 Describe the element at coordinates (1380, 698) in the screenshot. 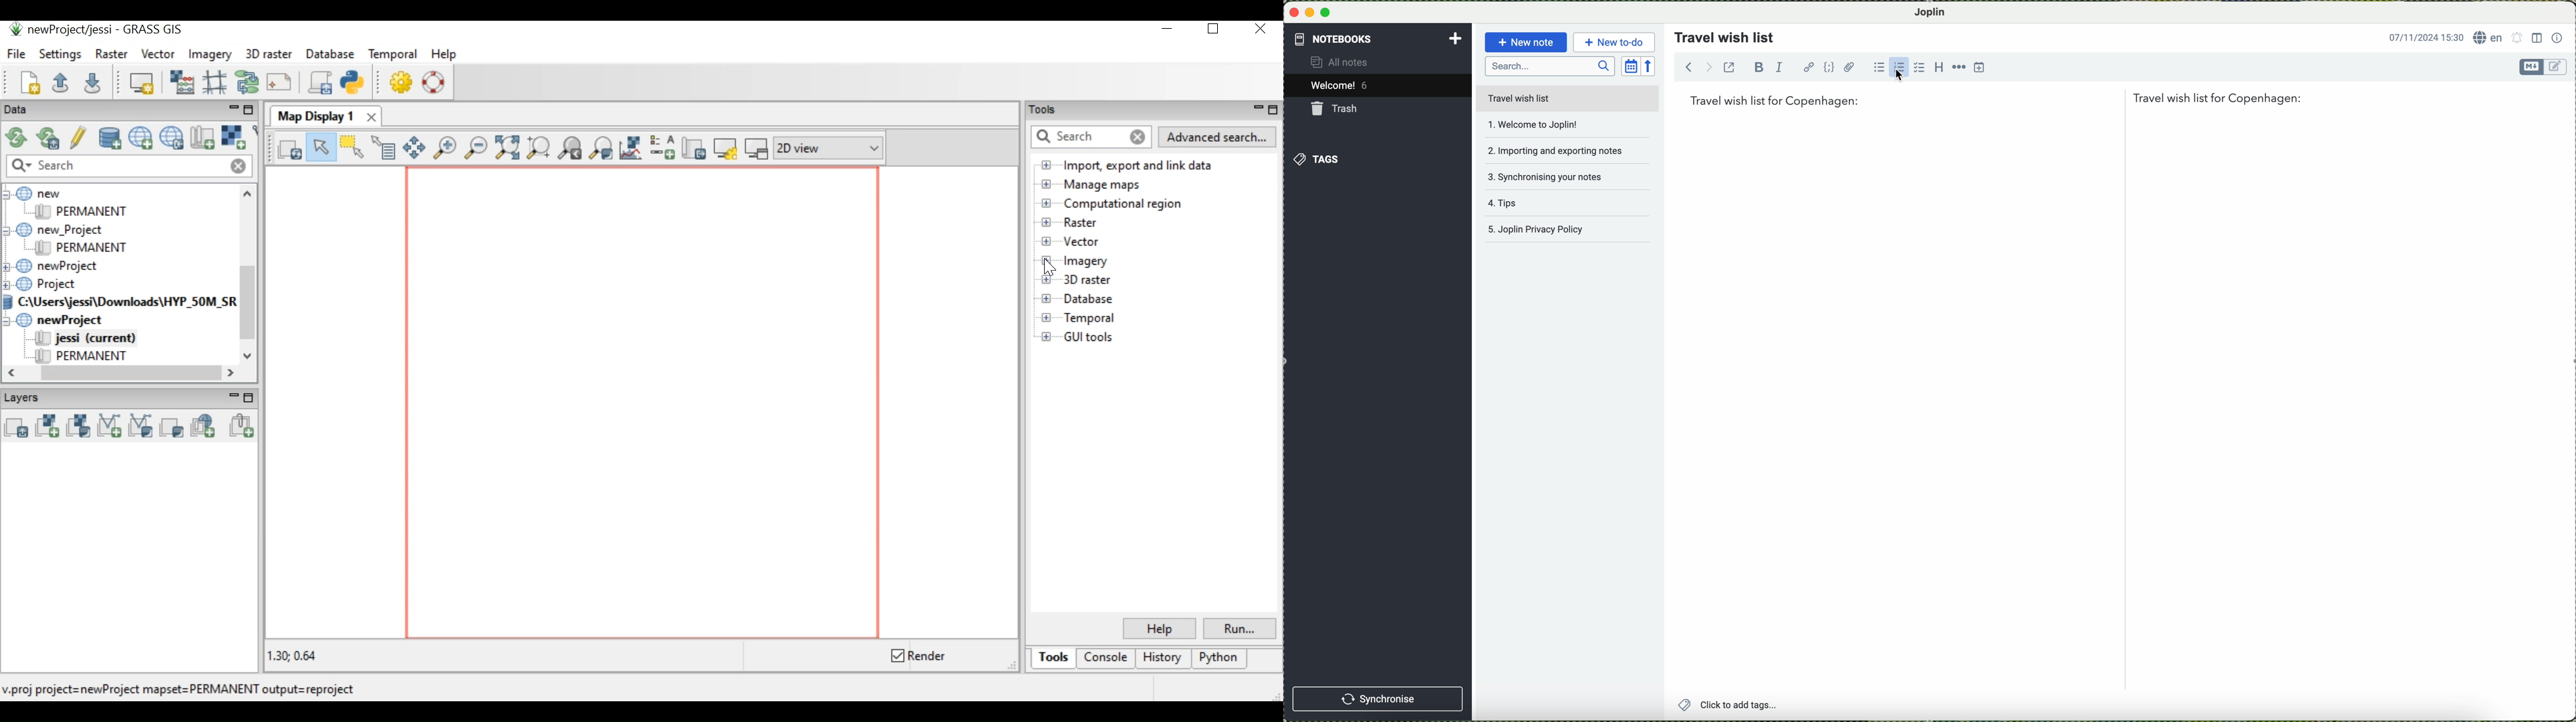

I see `synchronise button` at that location.